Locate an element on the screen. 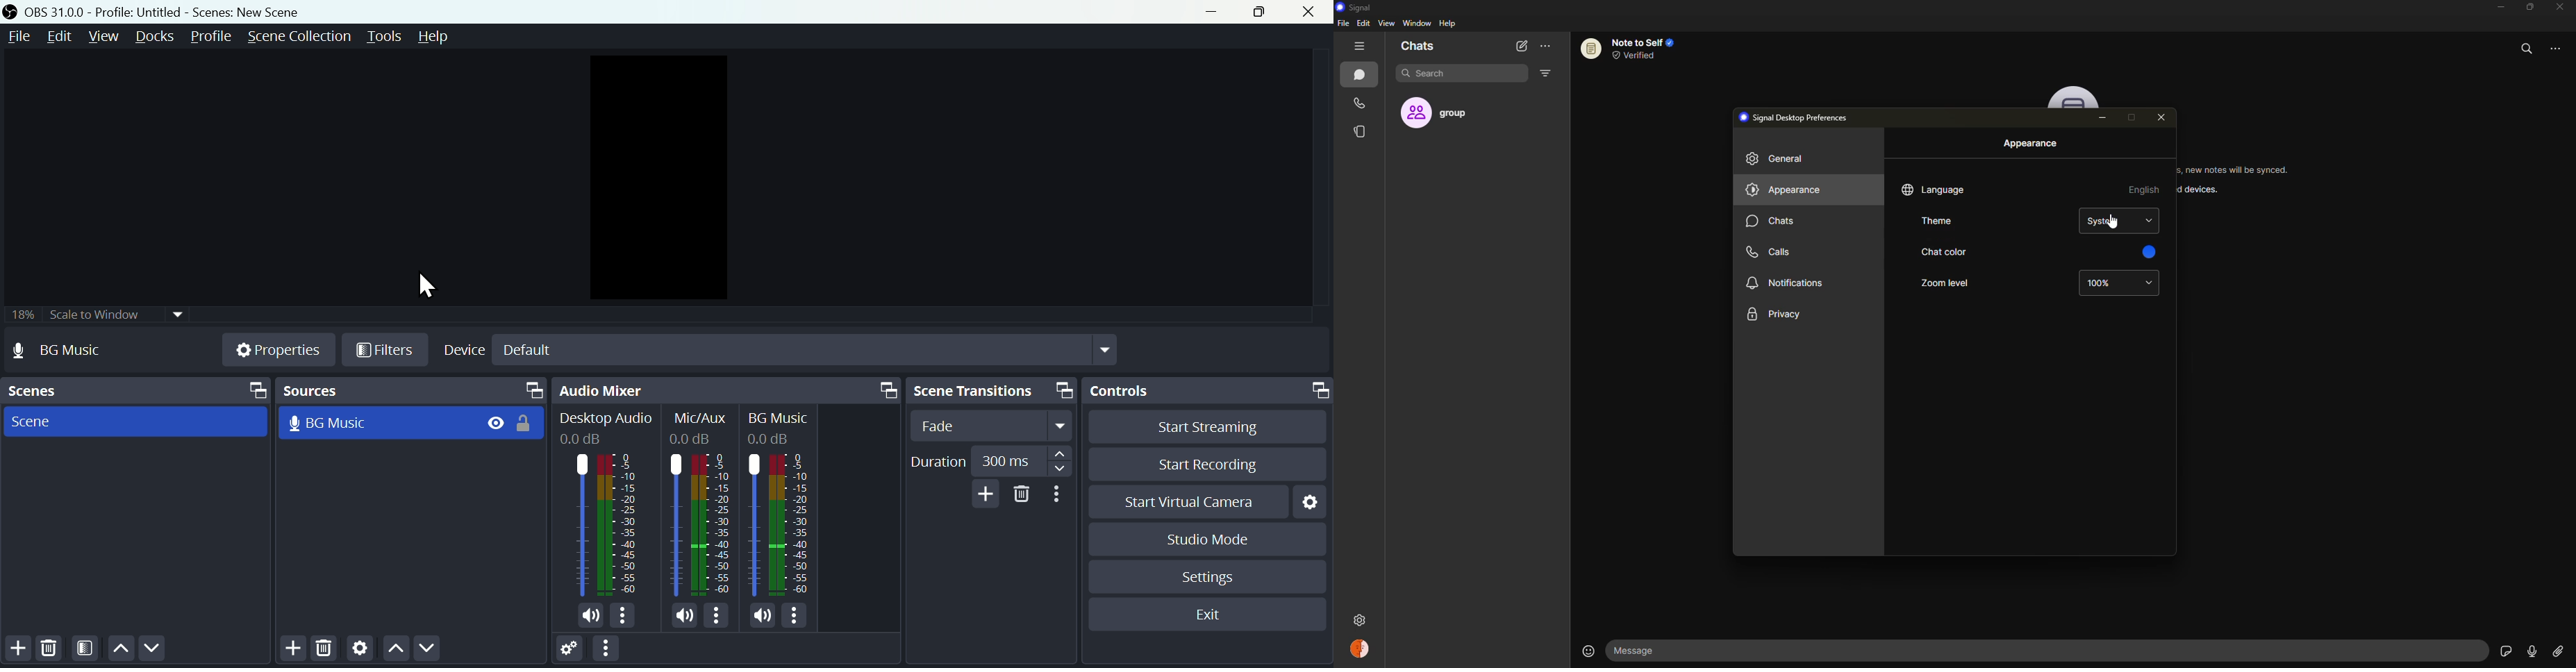 The image size is (2576, 672). new chat is located at coordinates (1521, 45).